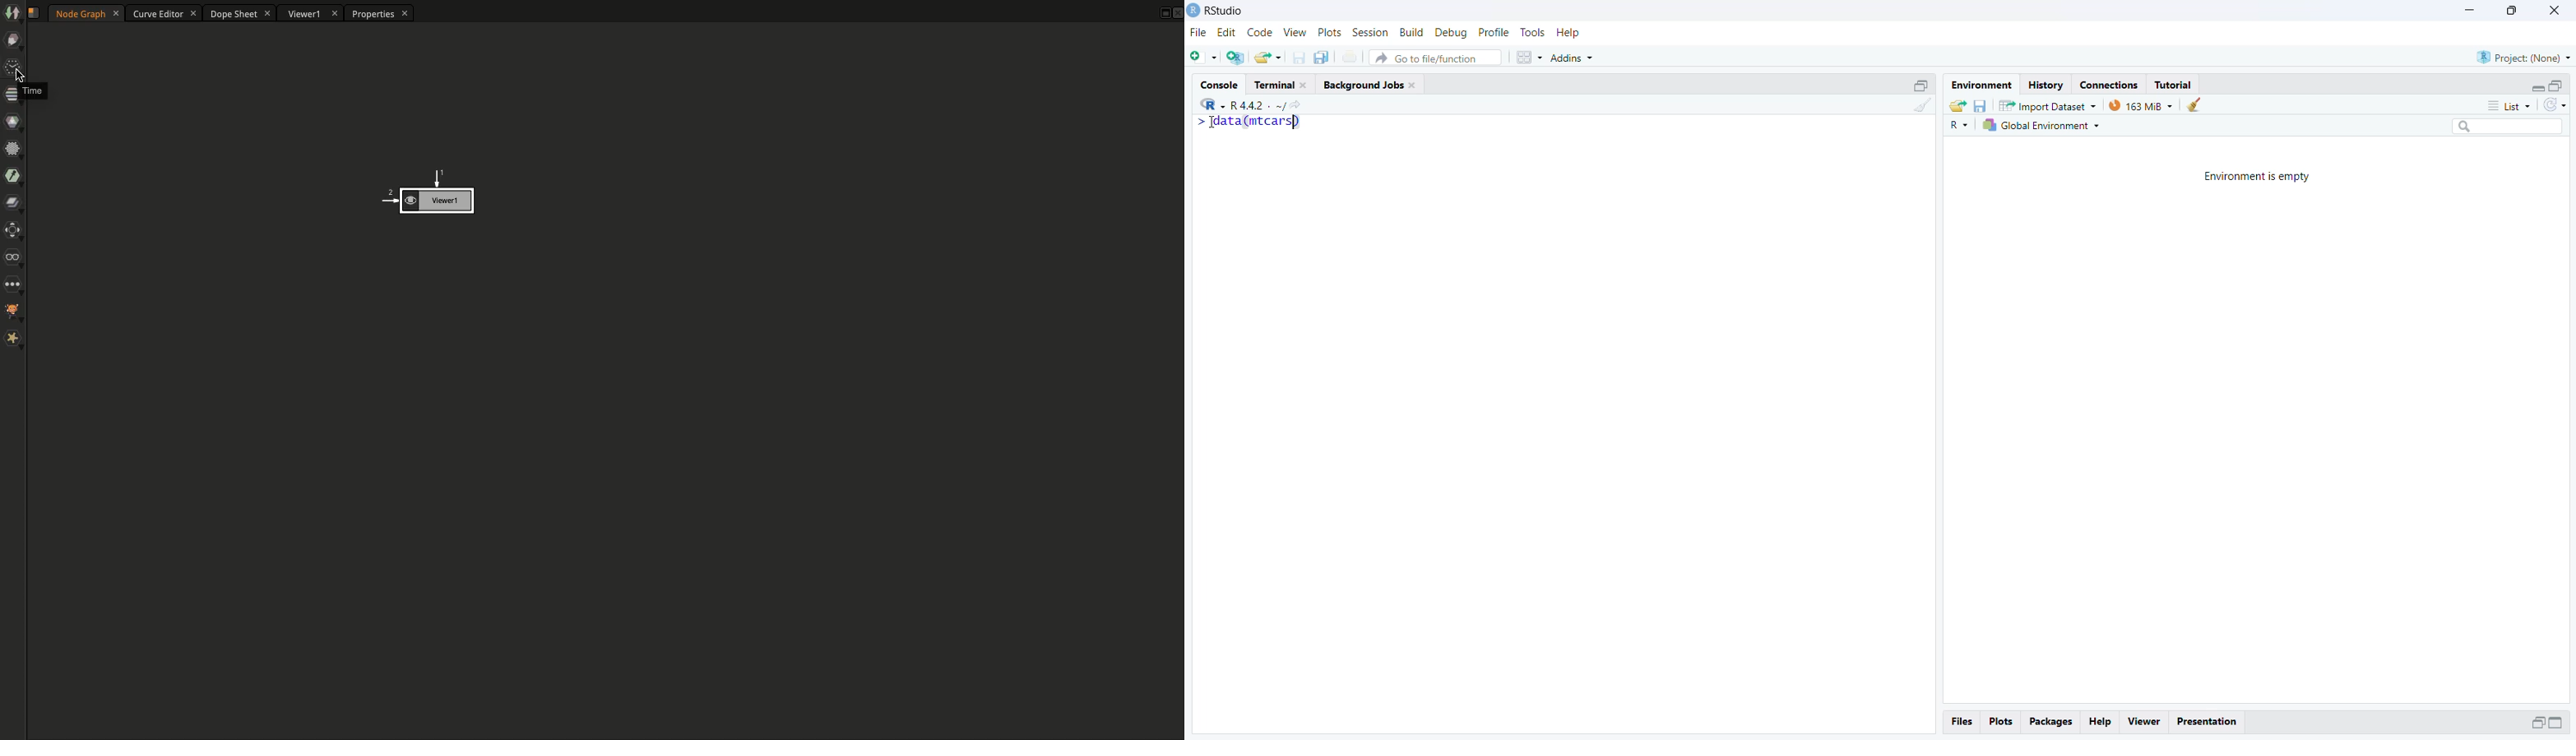 The image size is (2576, 756). What do you see at coordinates (2053, 722) in the screenshot?
I see `Packages` at bounding box center [2053, 722].